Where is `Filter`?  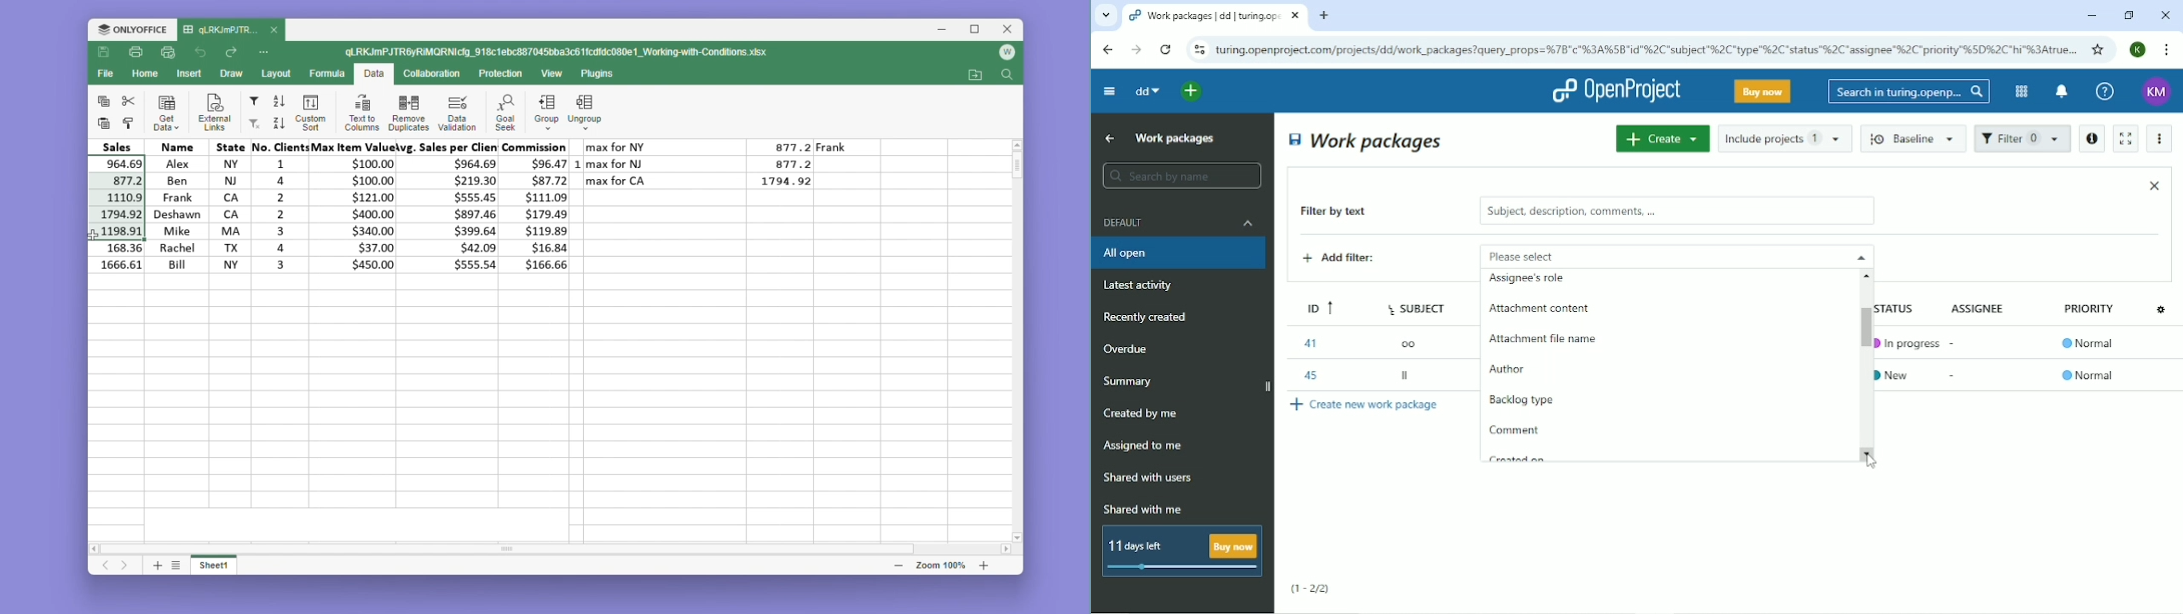
Filter is located at coordinates (253, 101).